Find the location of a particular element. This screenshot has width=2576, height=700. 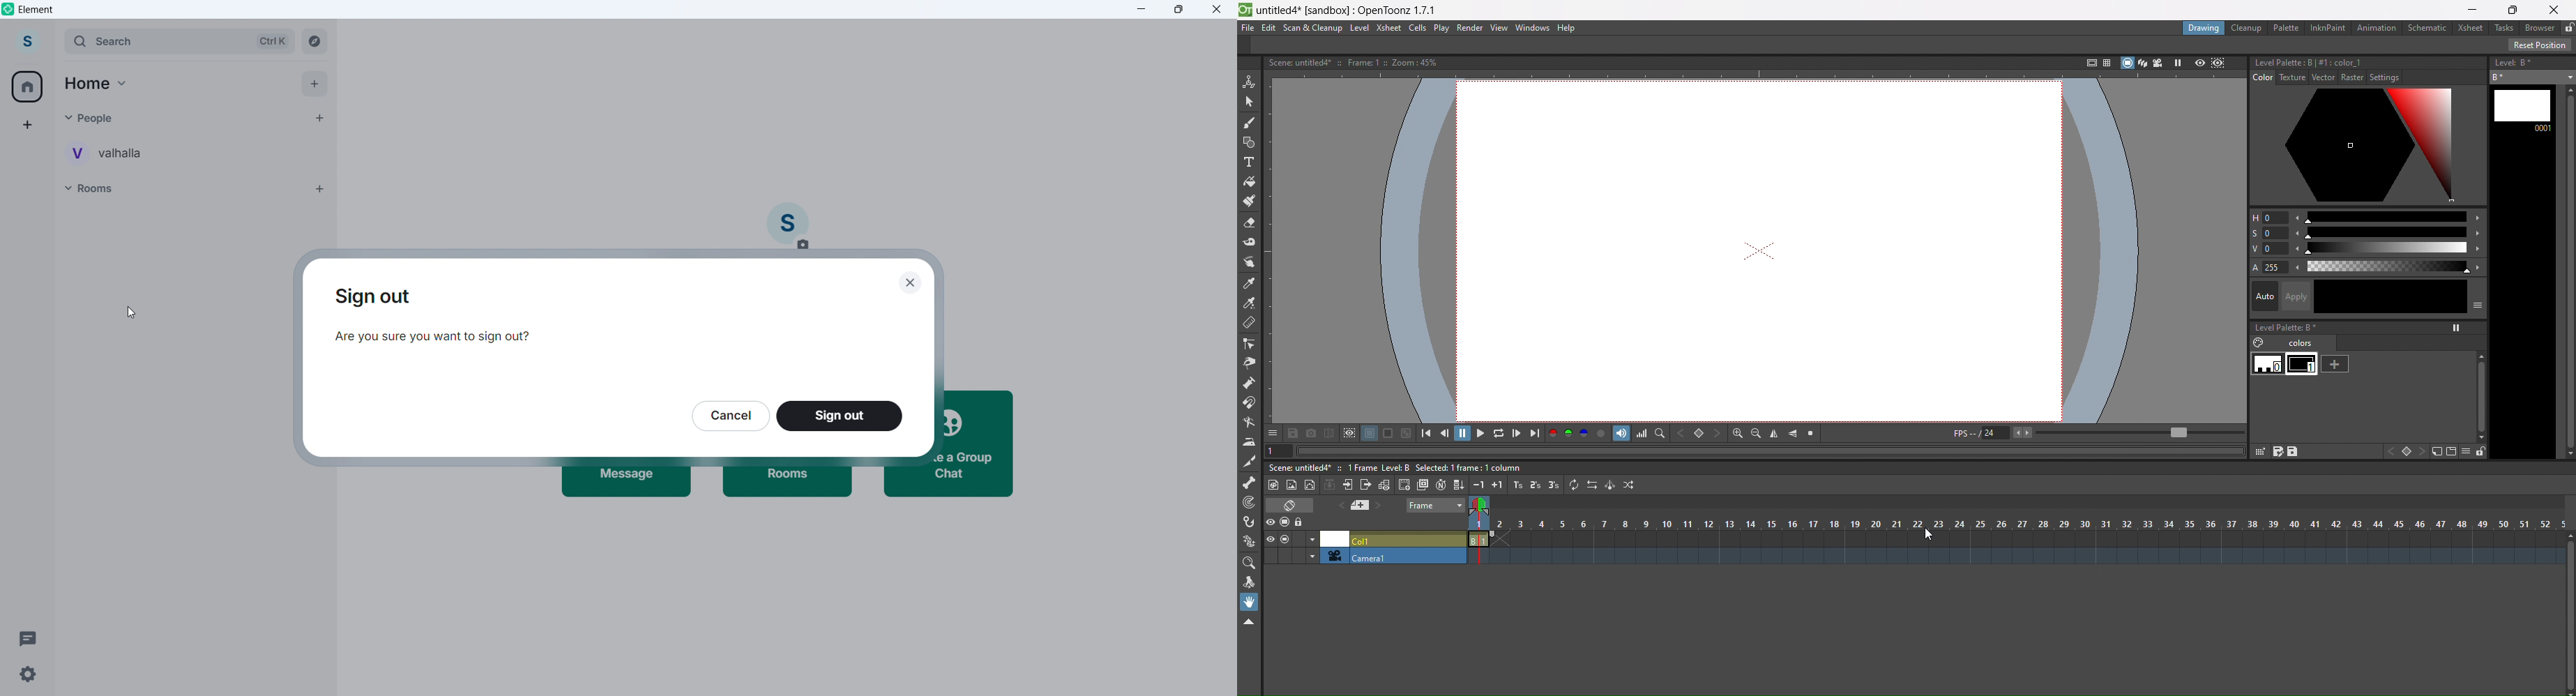

S is located at coordinates (2252, 233).